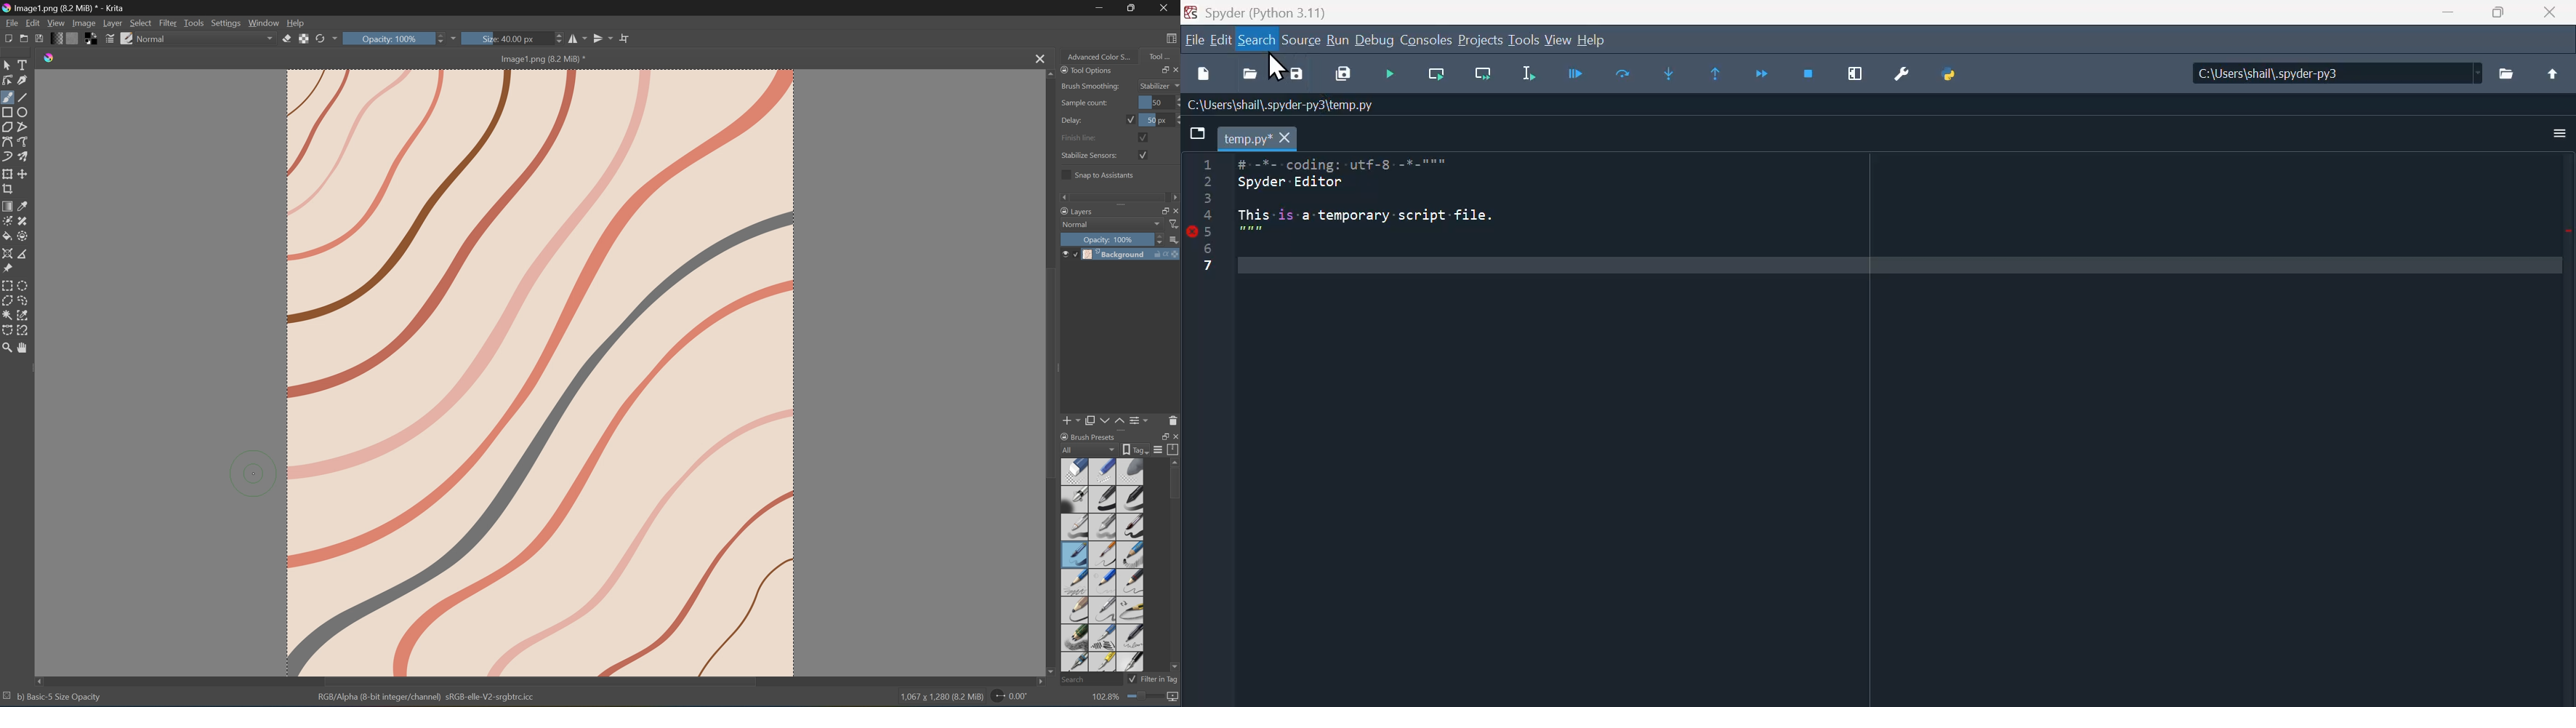  What do you see at coordinates (602, 37) in the screenshot?
I see `Vertical Mirror tool` at bounding box center [602, 37].